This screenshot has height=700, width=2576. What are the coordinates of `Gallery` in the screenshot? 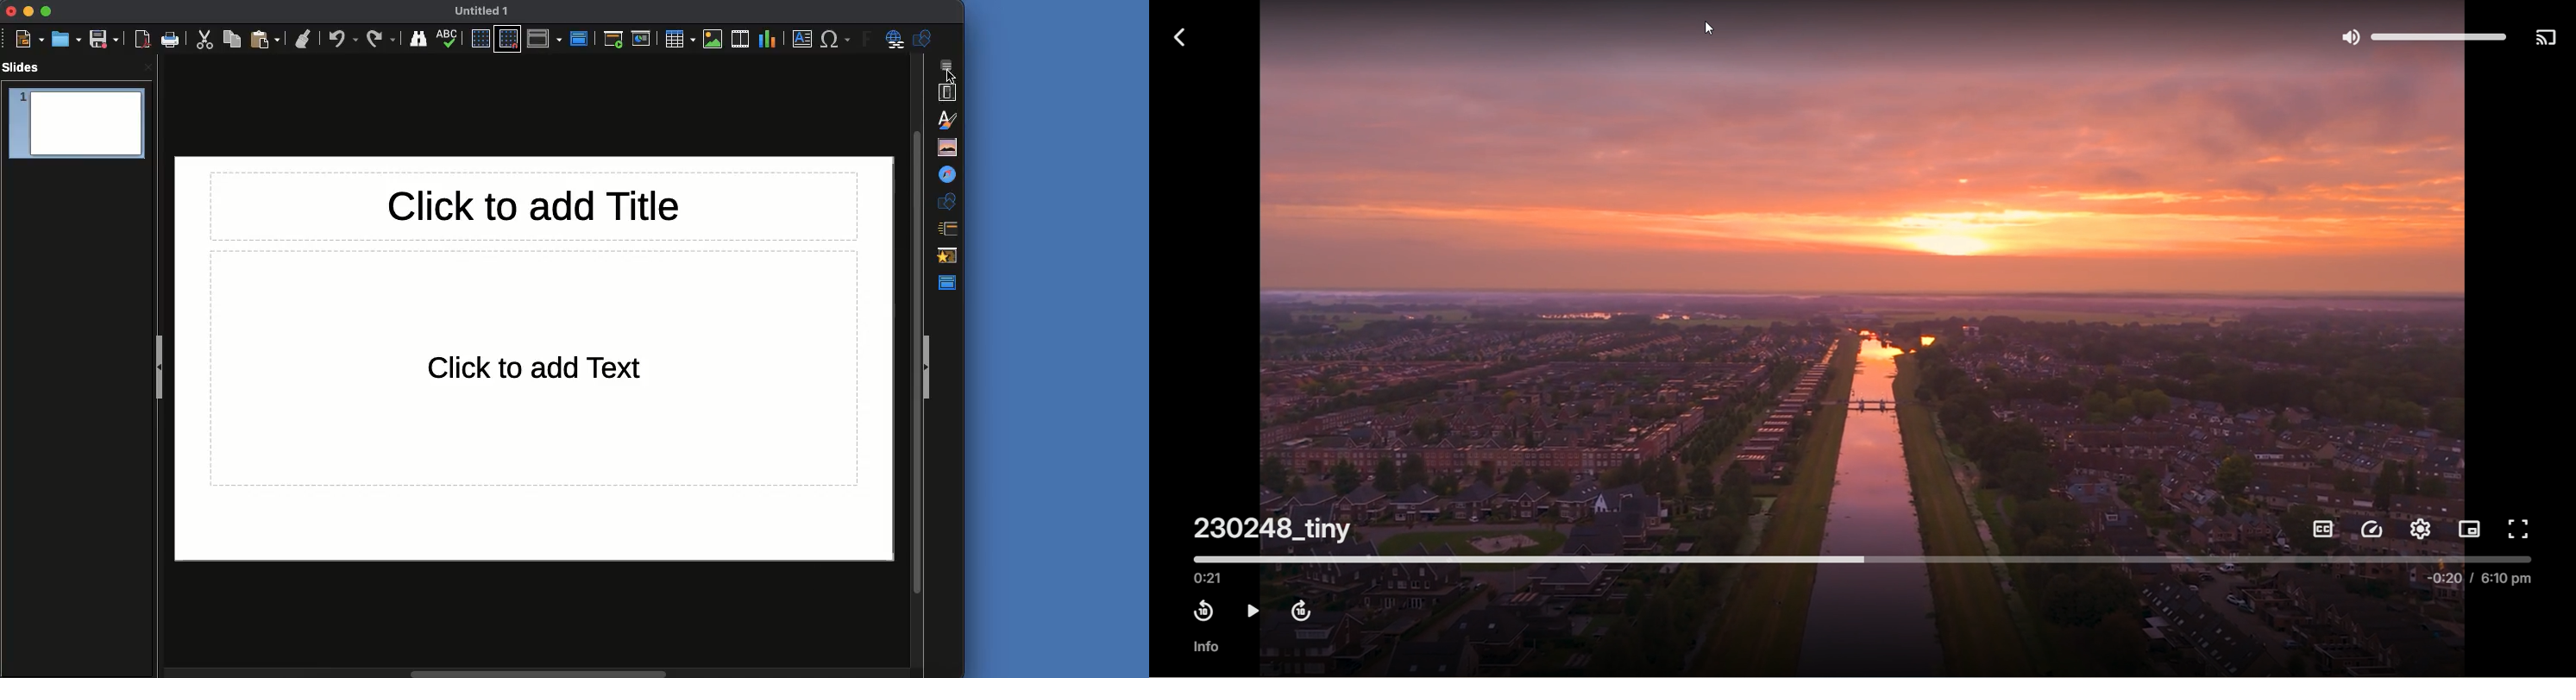 It's located at (948, 148).